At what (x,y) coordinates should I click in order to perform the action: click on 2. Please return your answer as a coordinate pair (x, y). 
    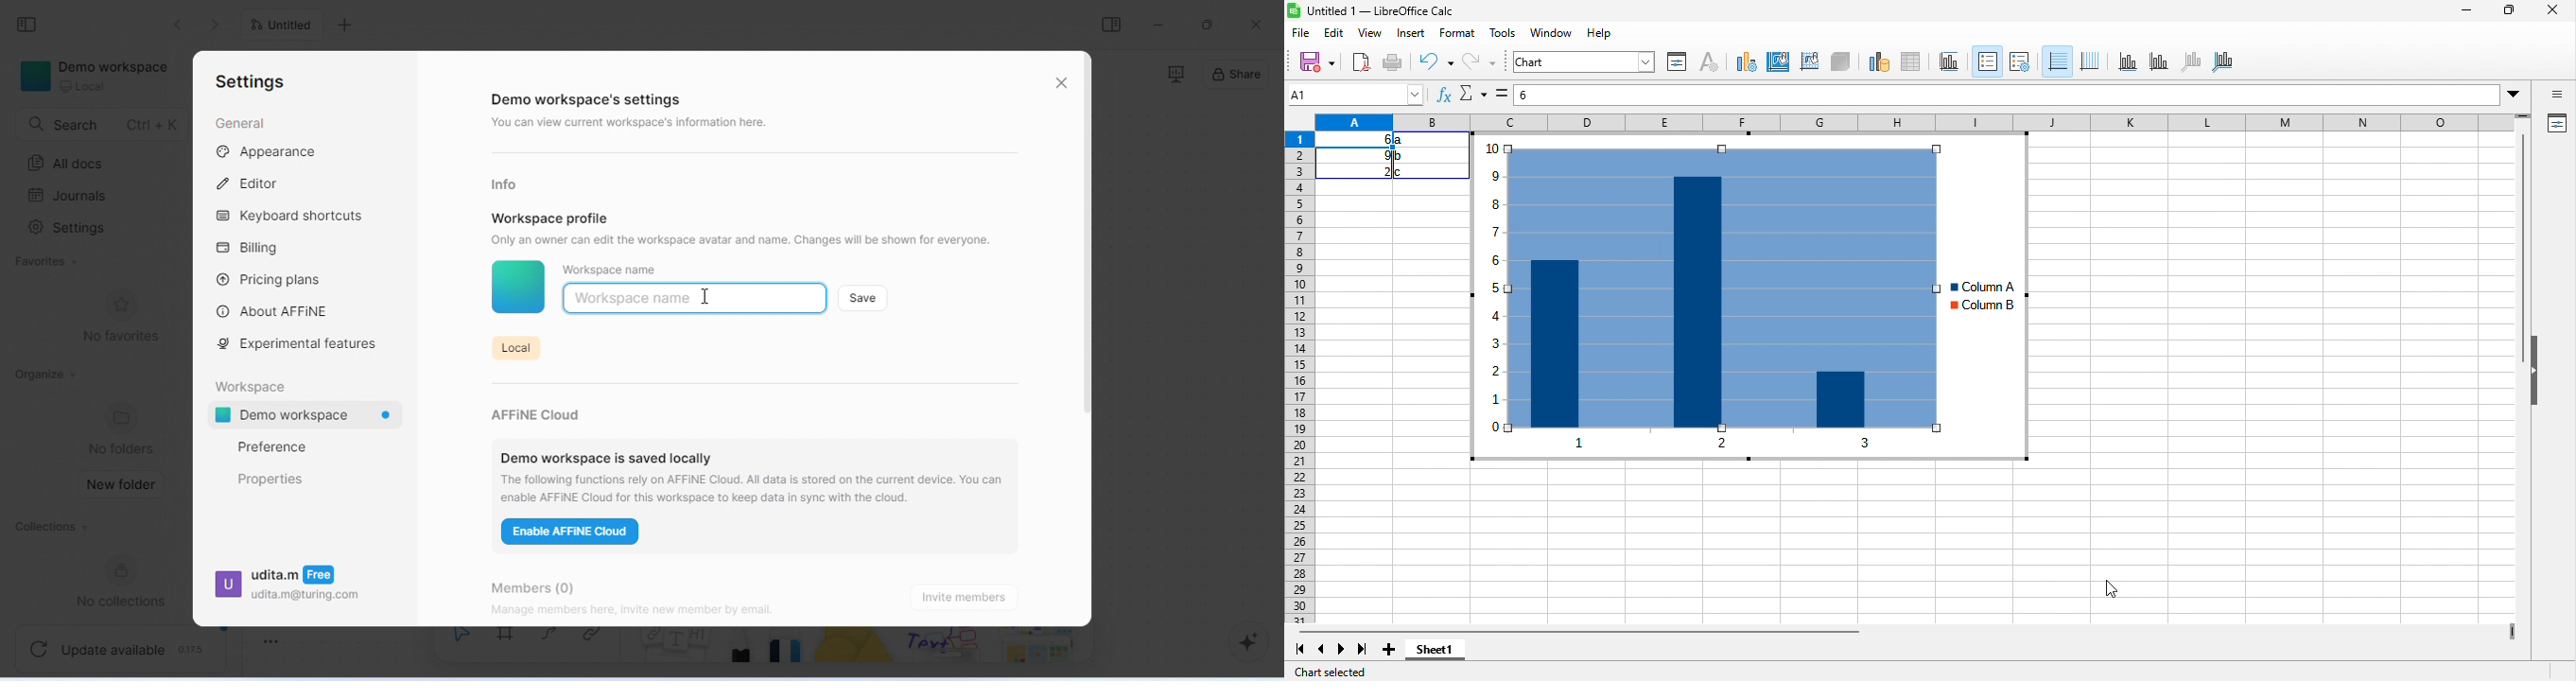
    Looking at the image, I should click on (1377, 172).